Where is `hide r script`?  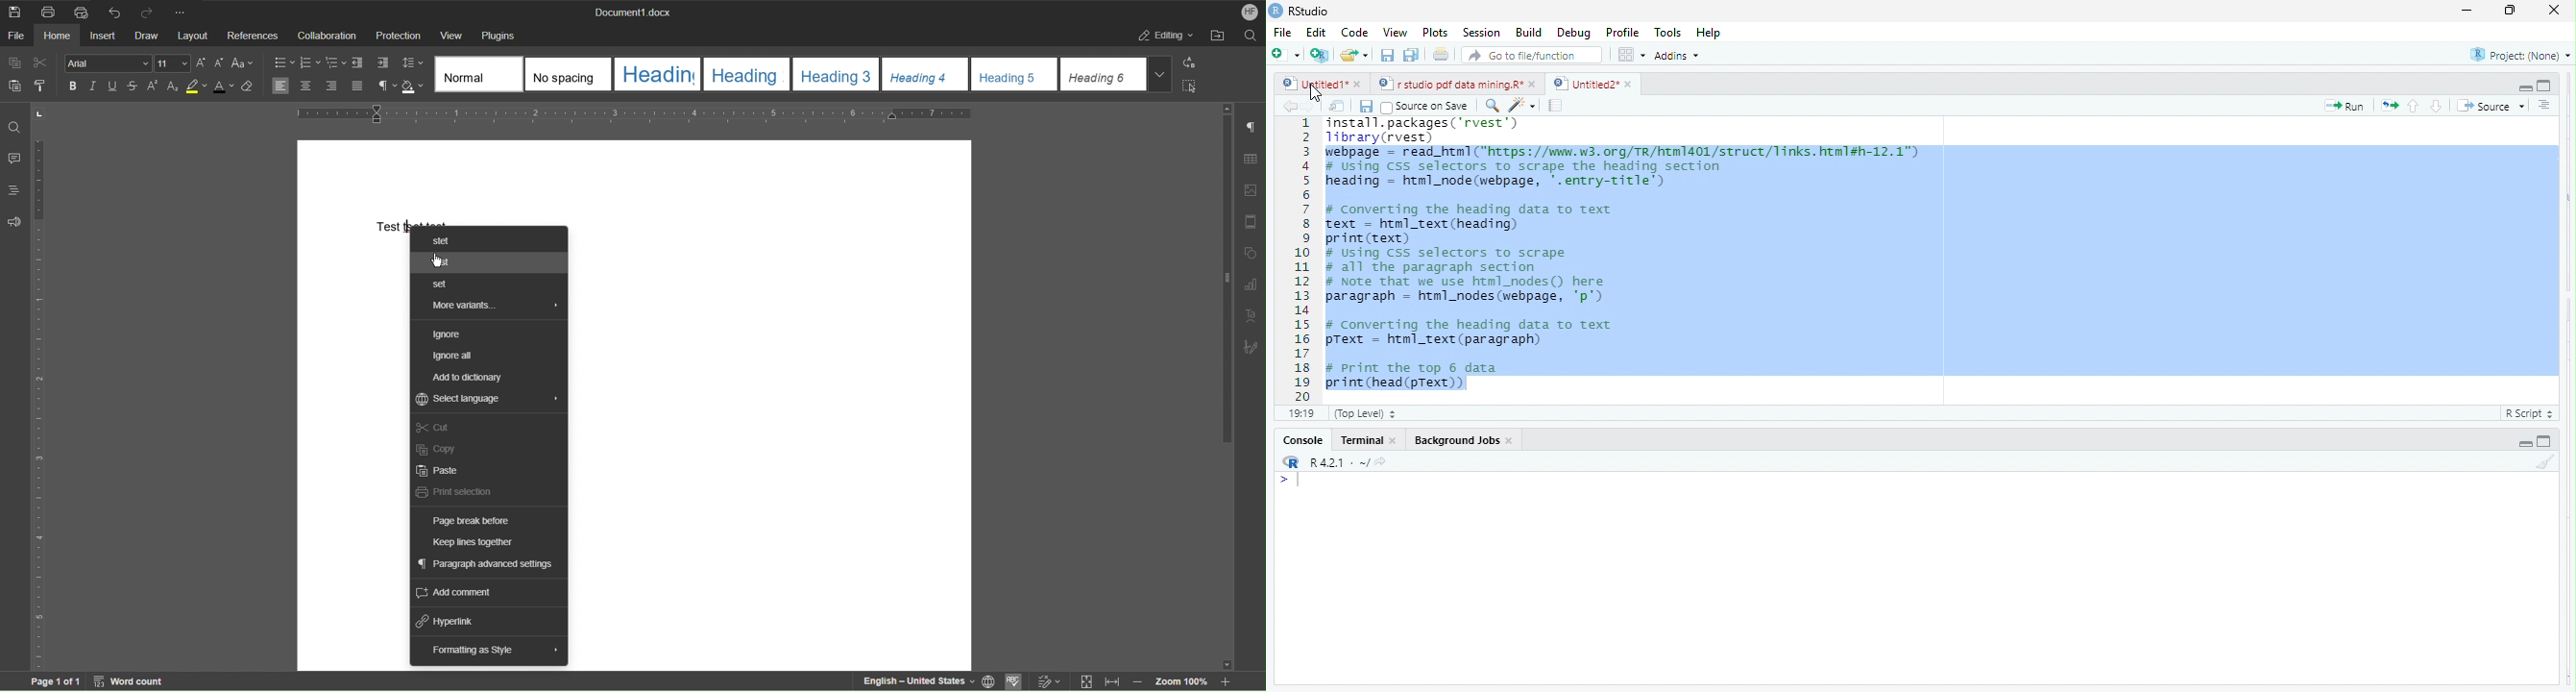
hide r script is located at coordinates (2523, 86).